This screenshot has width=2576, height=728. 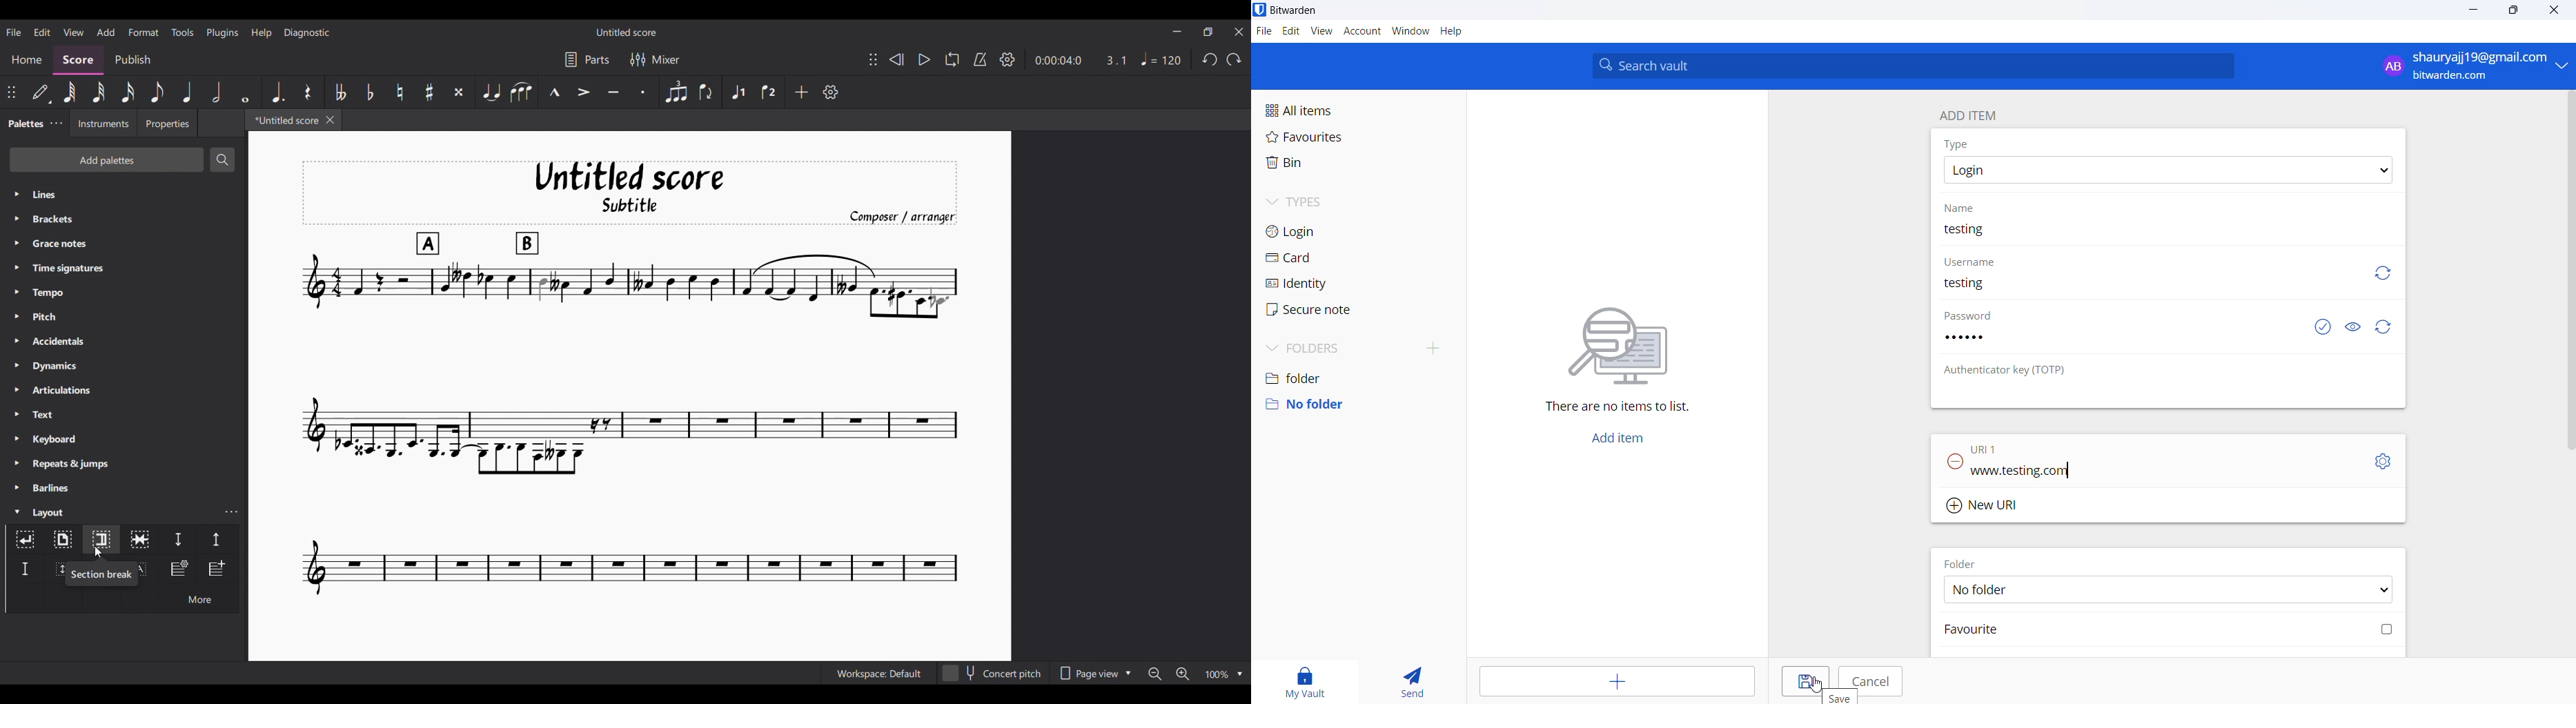 I want to click on Lines, so click(x=124, y=194).